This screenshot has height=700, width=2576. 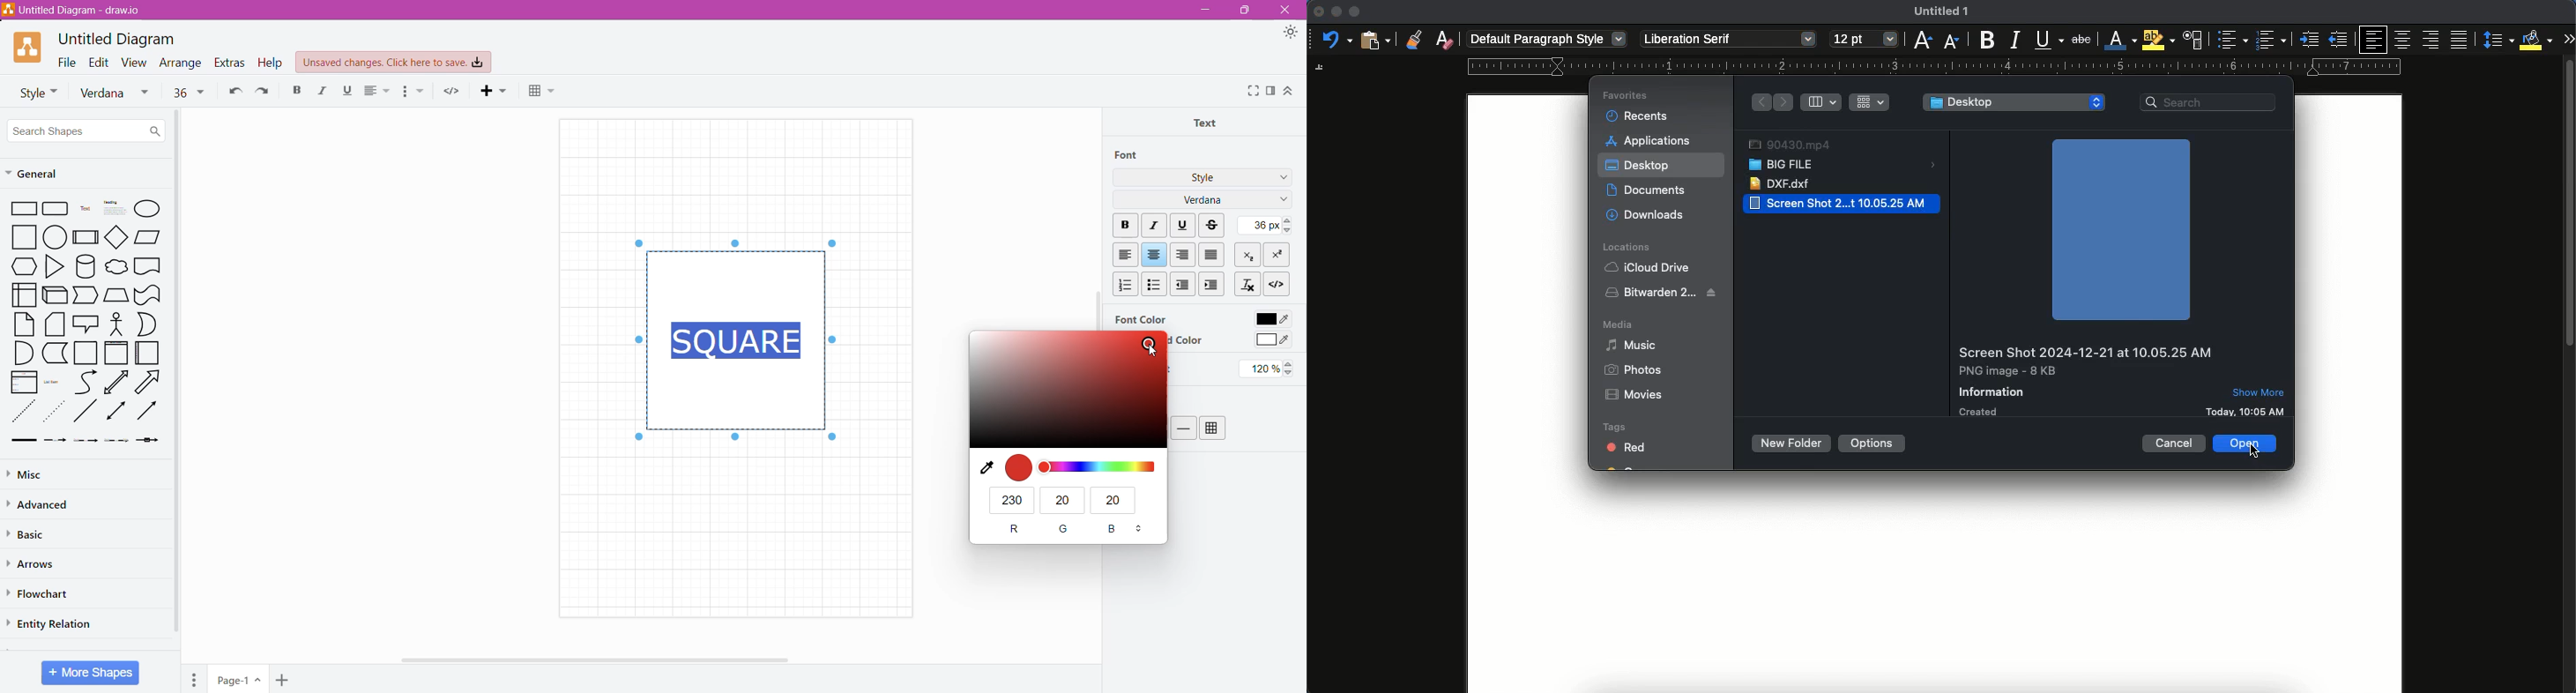 What do you see at coordinates (1269, 368) in the screenshot?
I see `Set Line height` at bounding box center [1269, 368].